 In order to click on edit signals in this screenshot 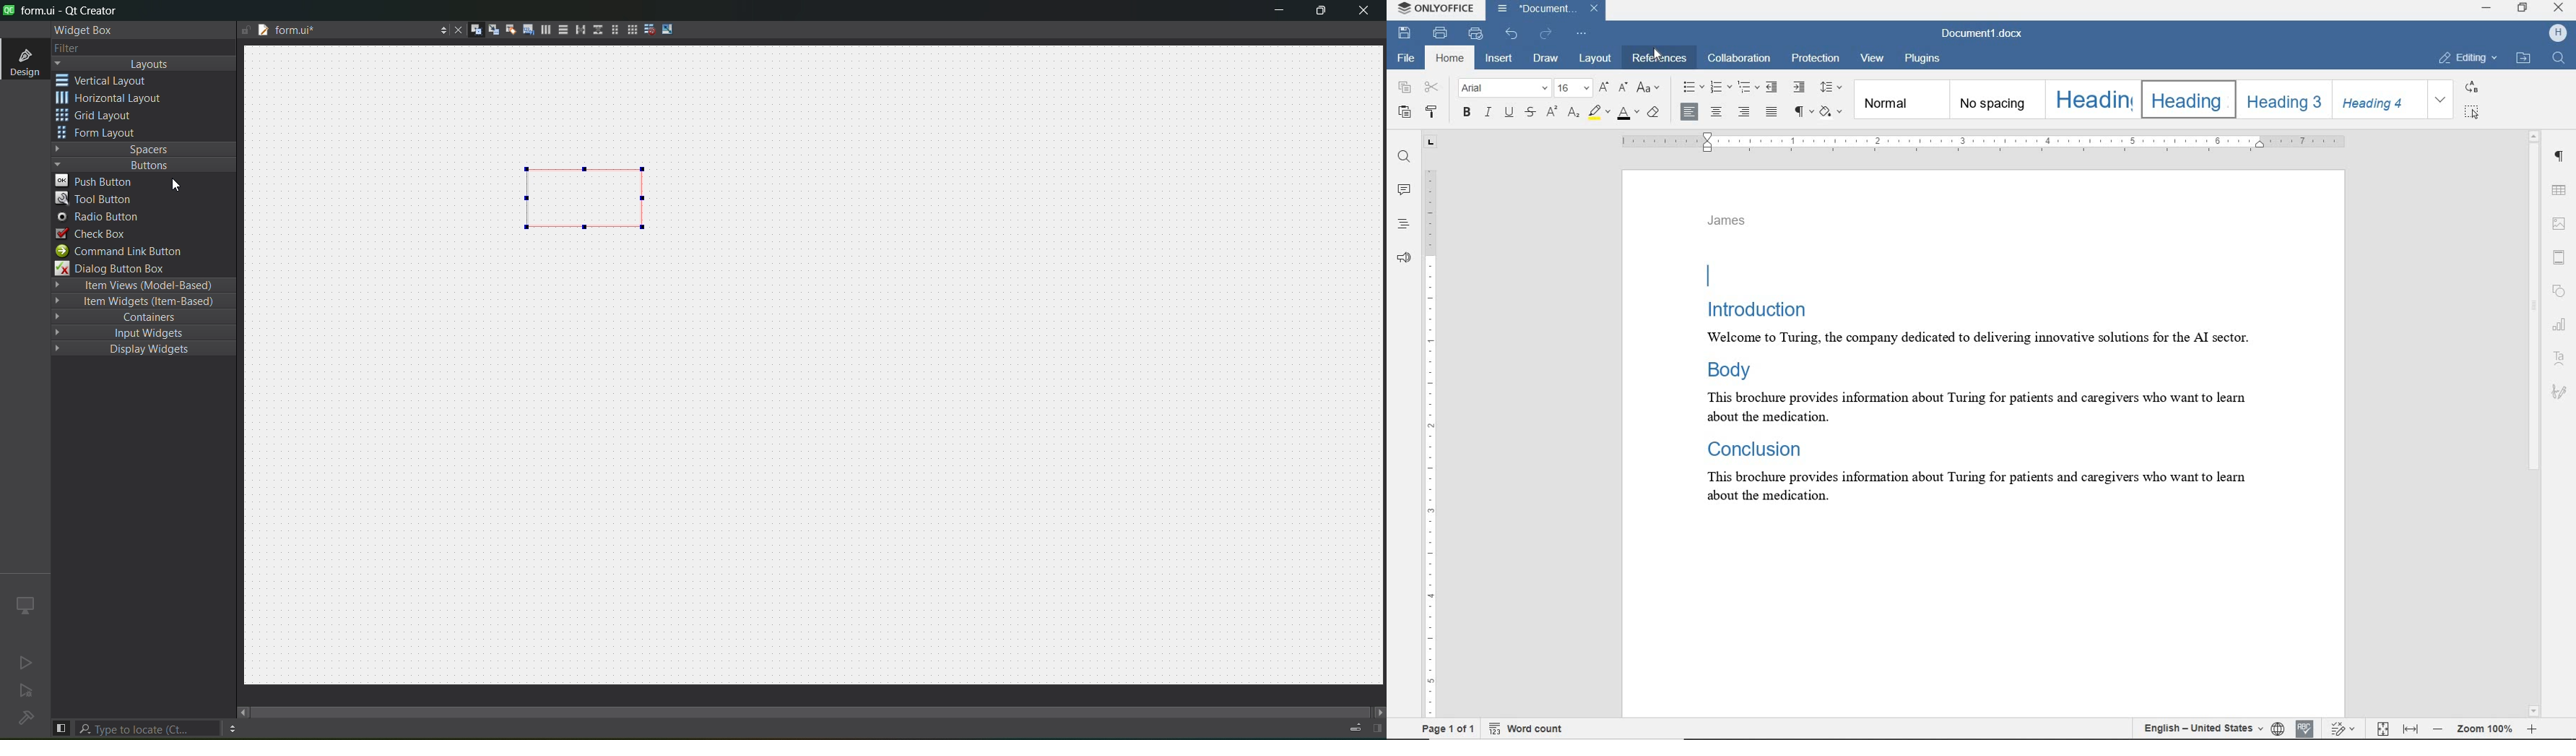, I will do `click(493, 32)`.